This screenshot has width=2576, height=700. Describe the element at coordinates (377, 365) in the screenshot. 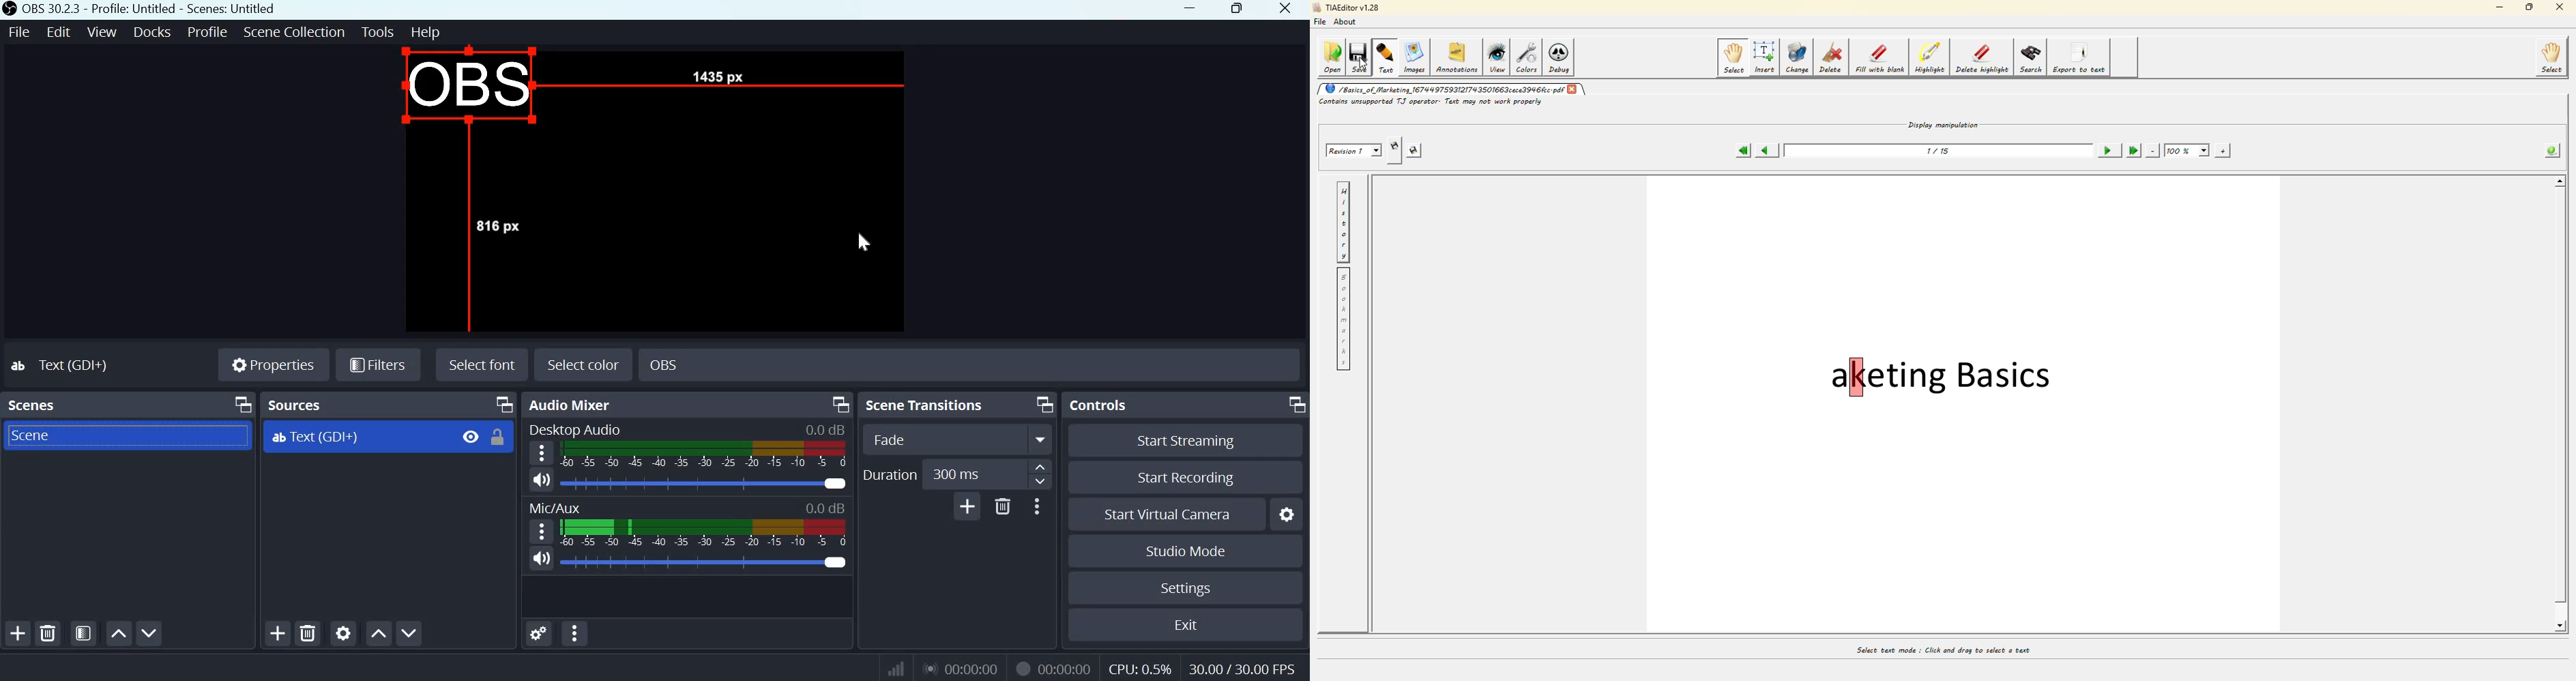

I see `Filters` at that location.